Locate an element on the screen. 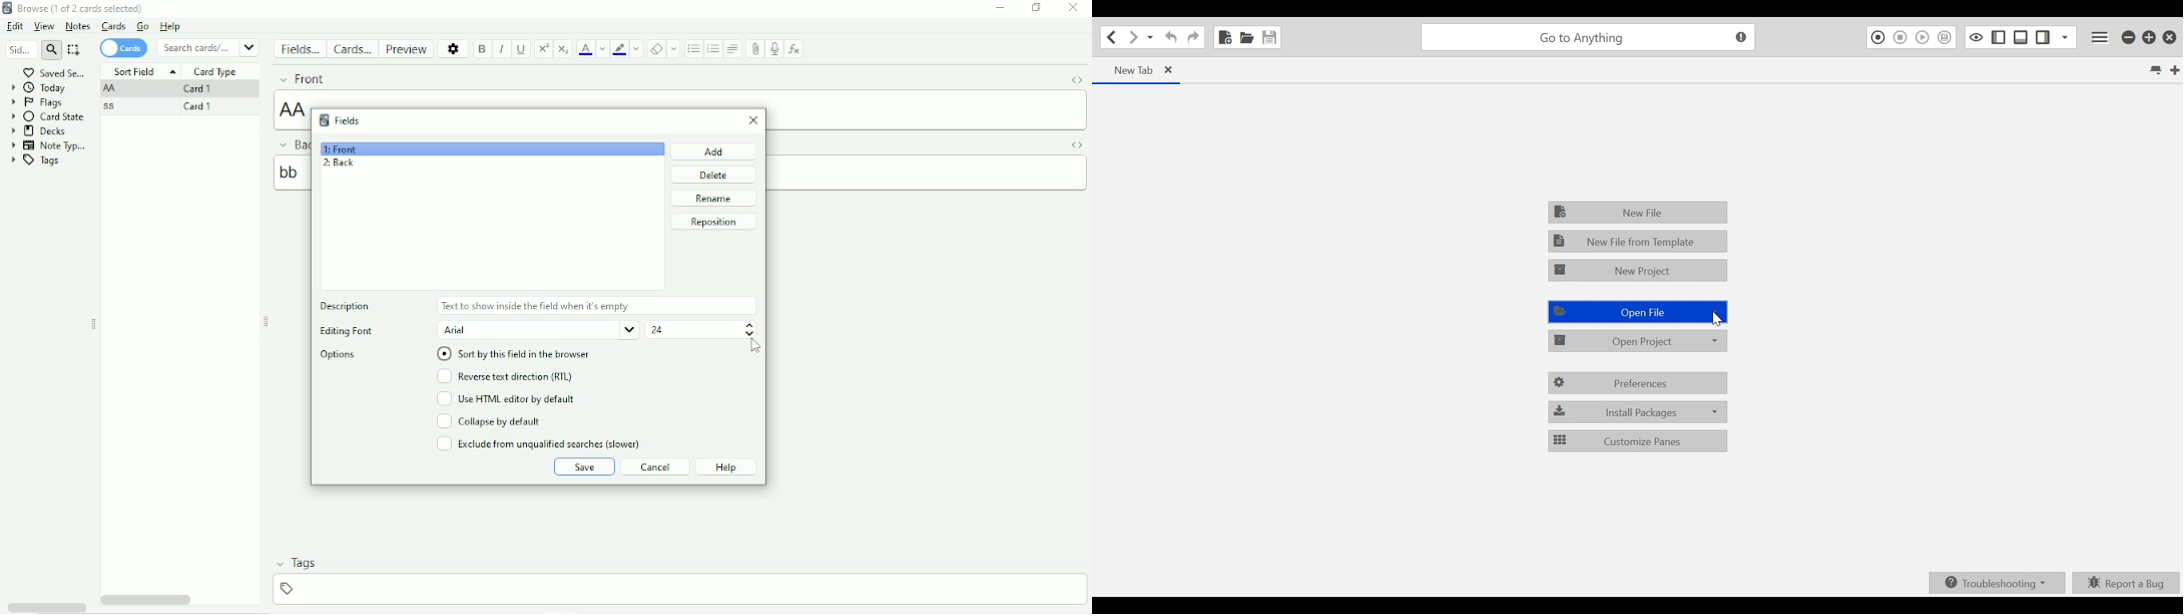 Image resolution: width=2184 pixels, height=616 pixels. List all tabs is located at coordinates (2155, 69).